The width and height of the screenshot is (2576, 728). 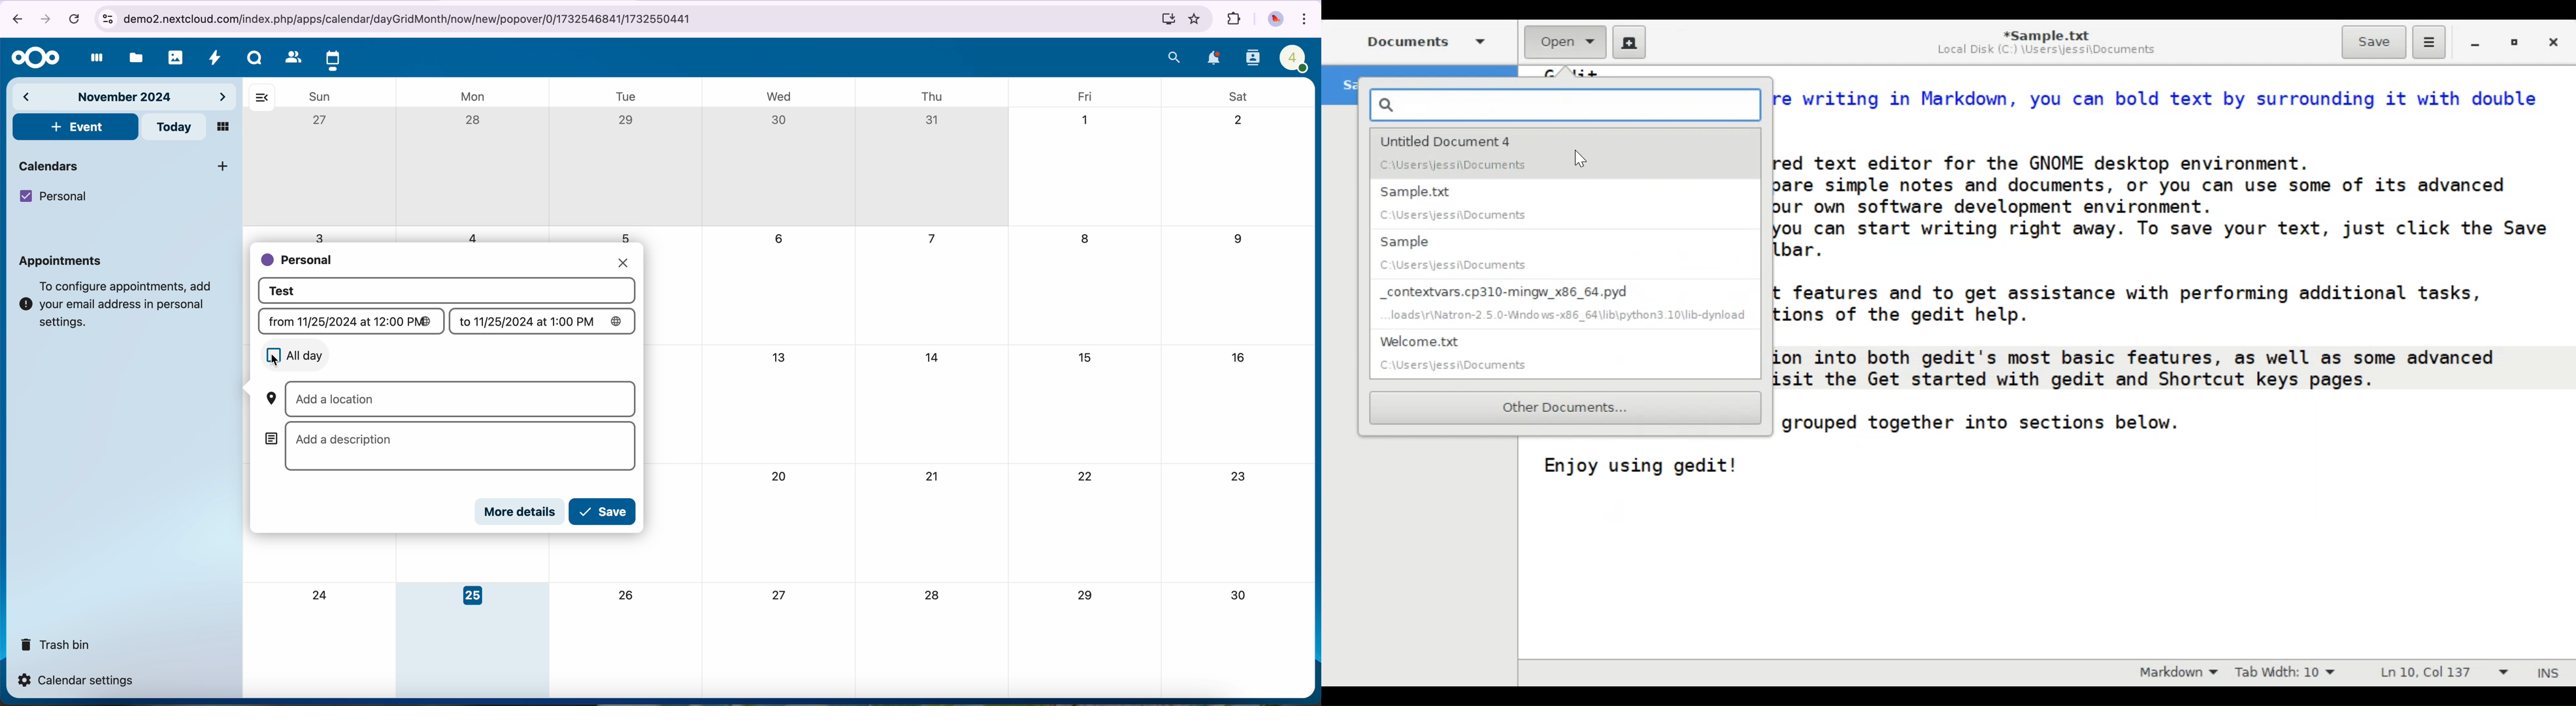 I want to click on appointments, so click(x=65, y=261).